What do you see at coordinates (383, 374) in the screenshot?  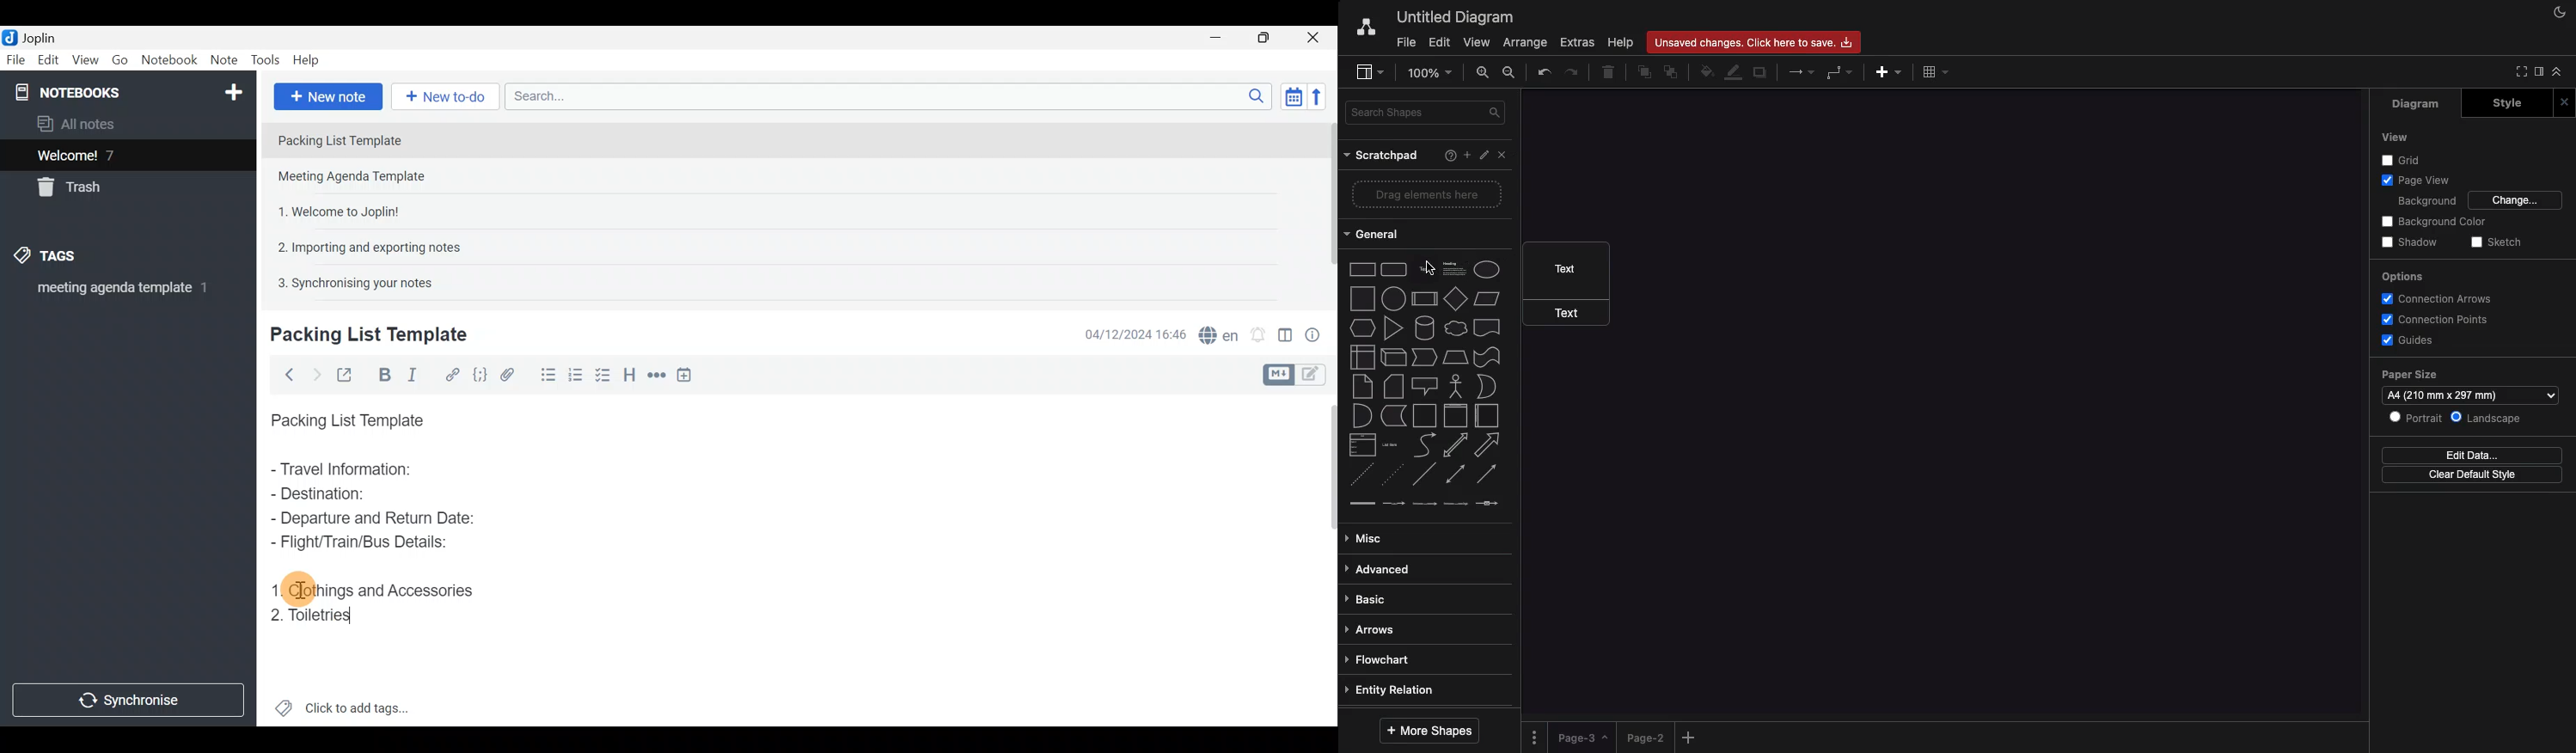 I see `Bold` at bounding box center [383, 374].